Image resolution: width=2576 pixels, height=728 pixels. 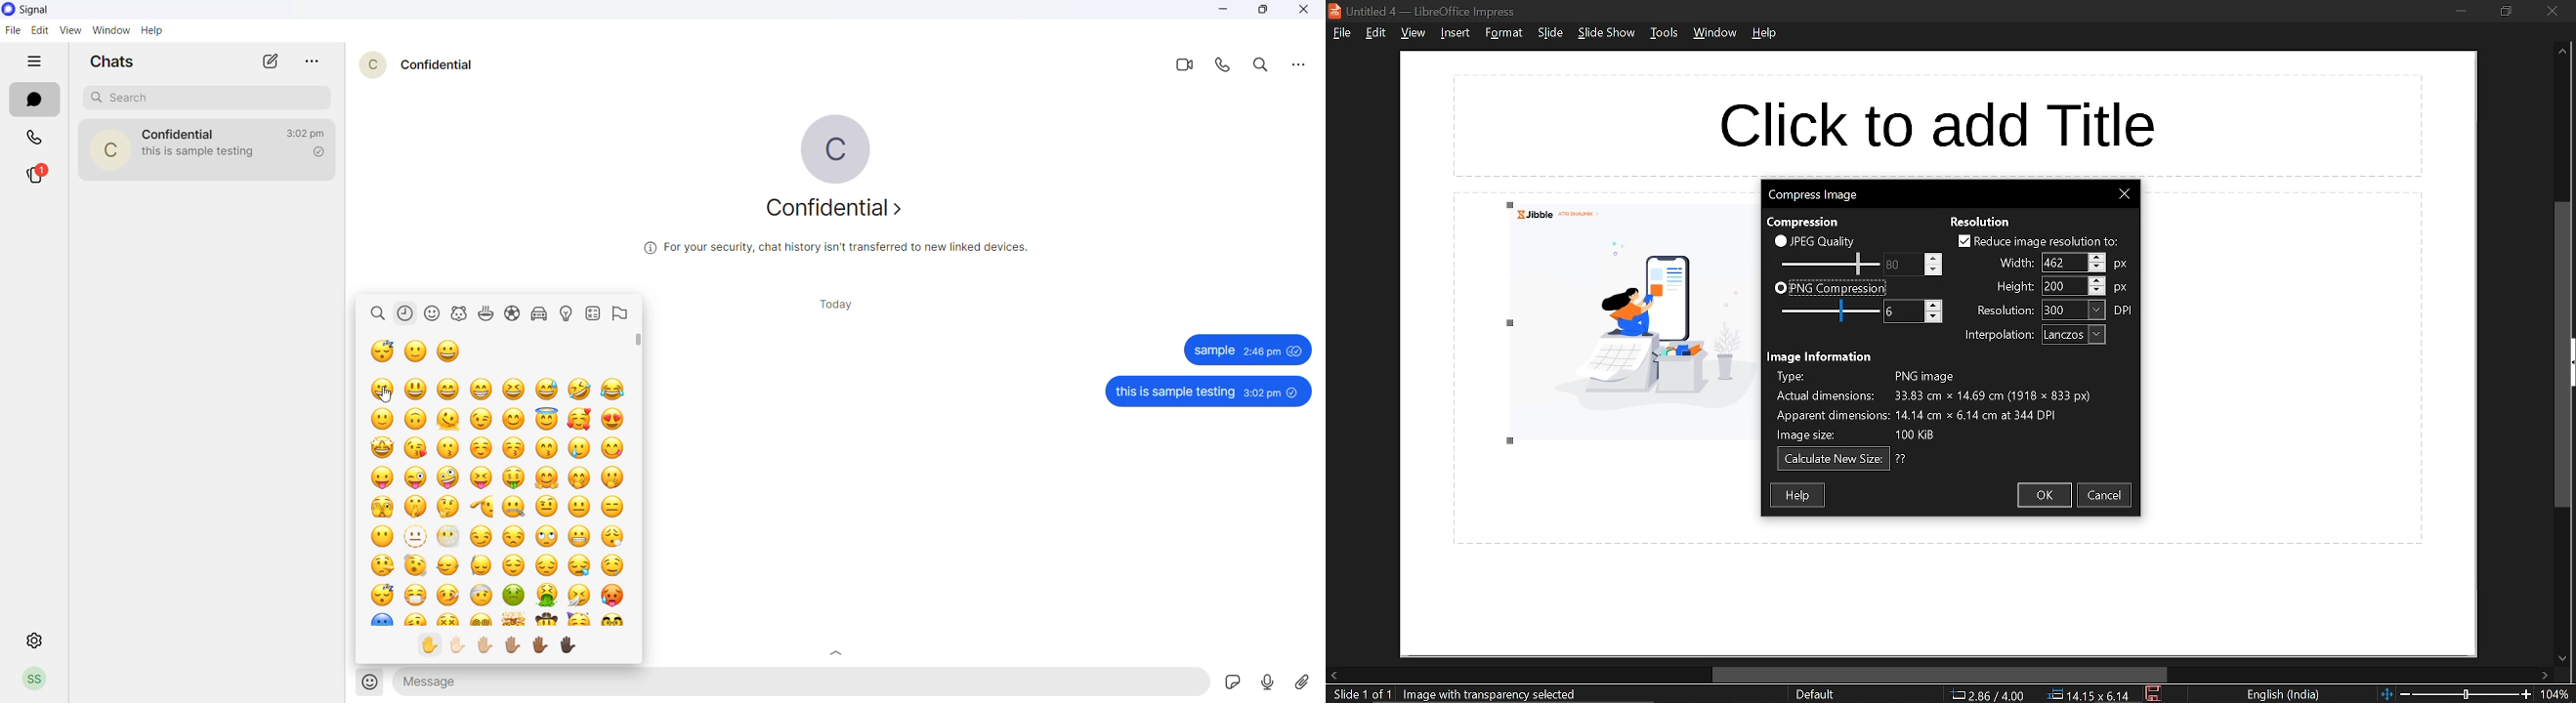 I want to click on voice call, so click(x=1224, y=67).